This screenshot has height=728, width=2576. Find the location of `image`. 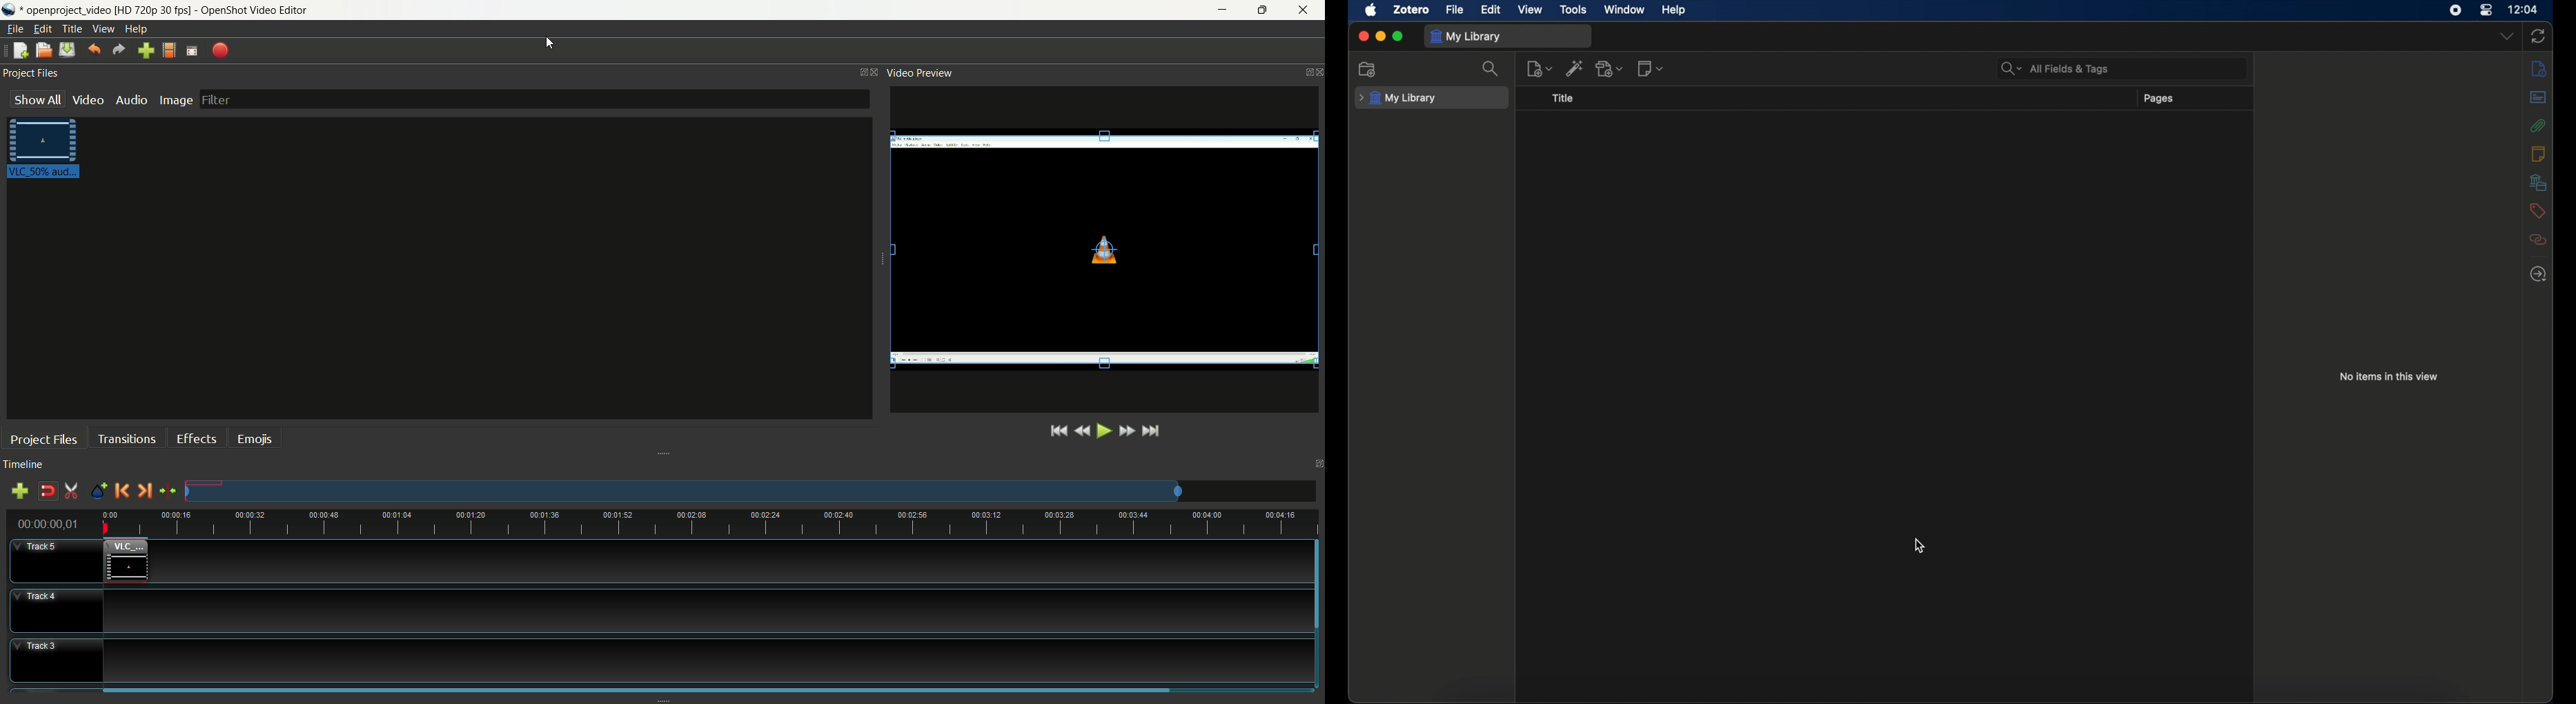

image is located at coordinates (177, 101).